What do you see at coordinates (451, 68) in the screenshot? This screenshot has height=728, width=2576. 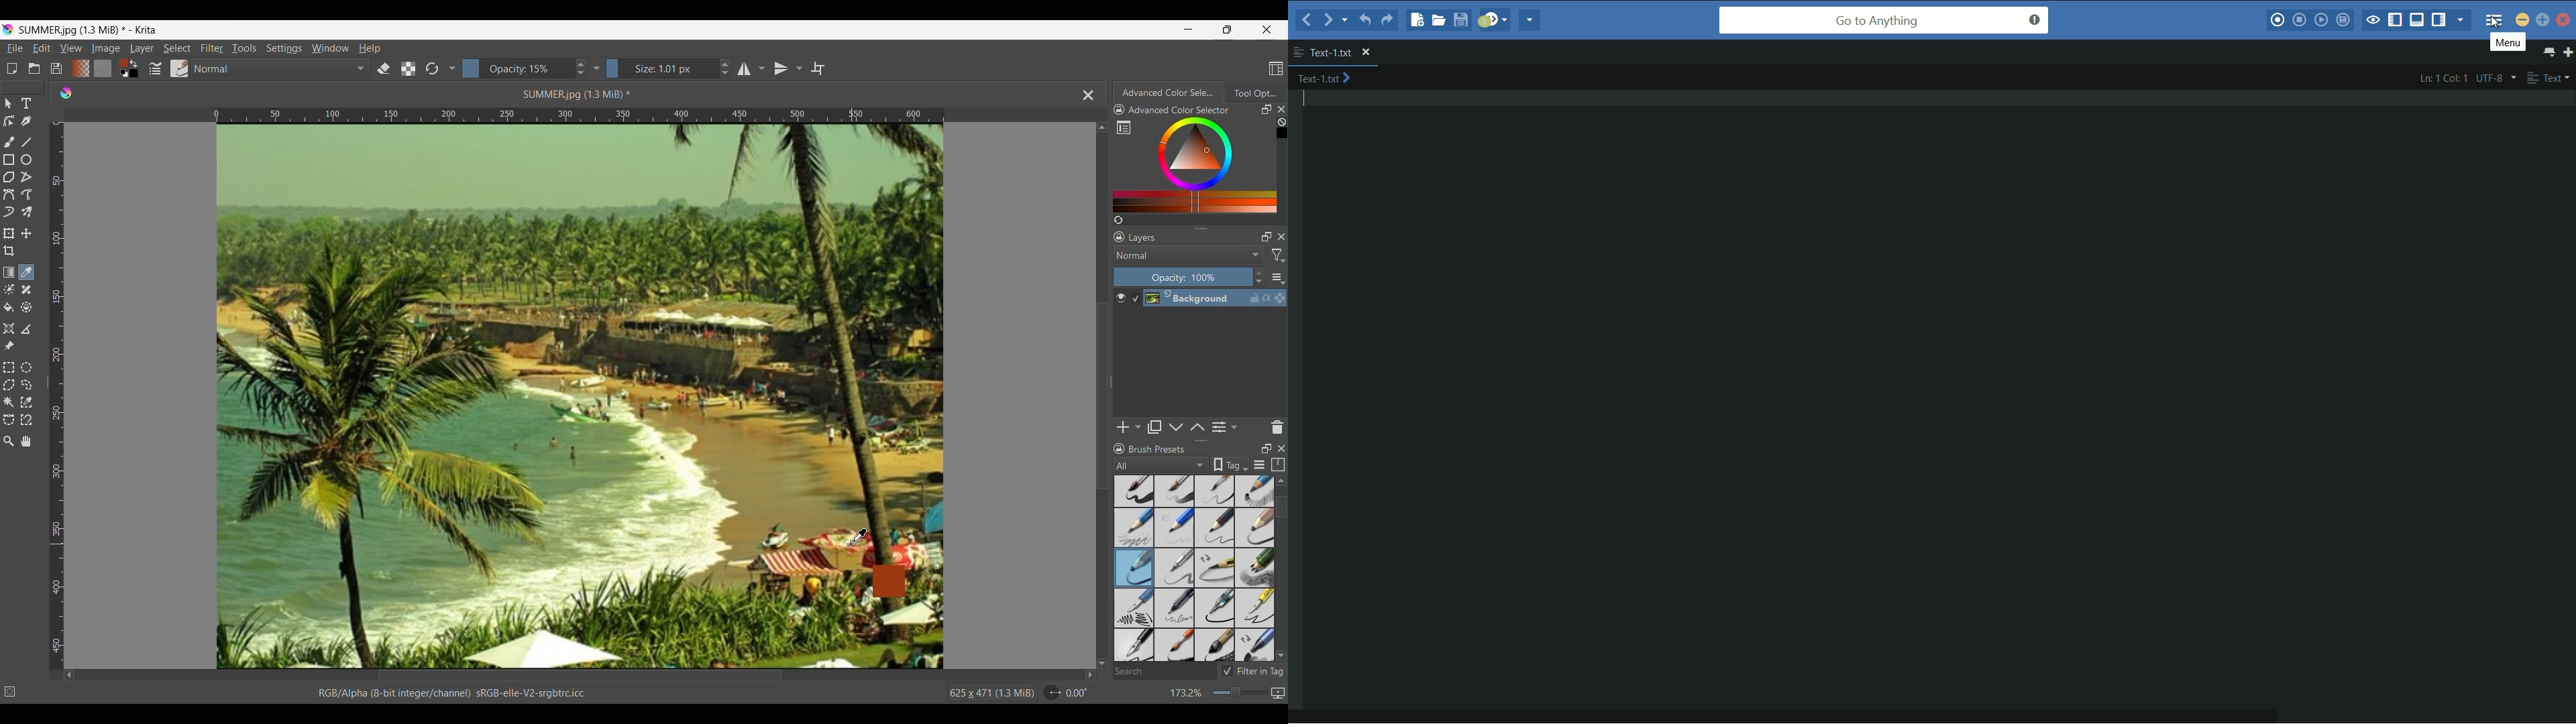 I see `Settings dropdown` at bounding box center [451, 68].